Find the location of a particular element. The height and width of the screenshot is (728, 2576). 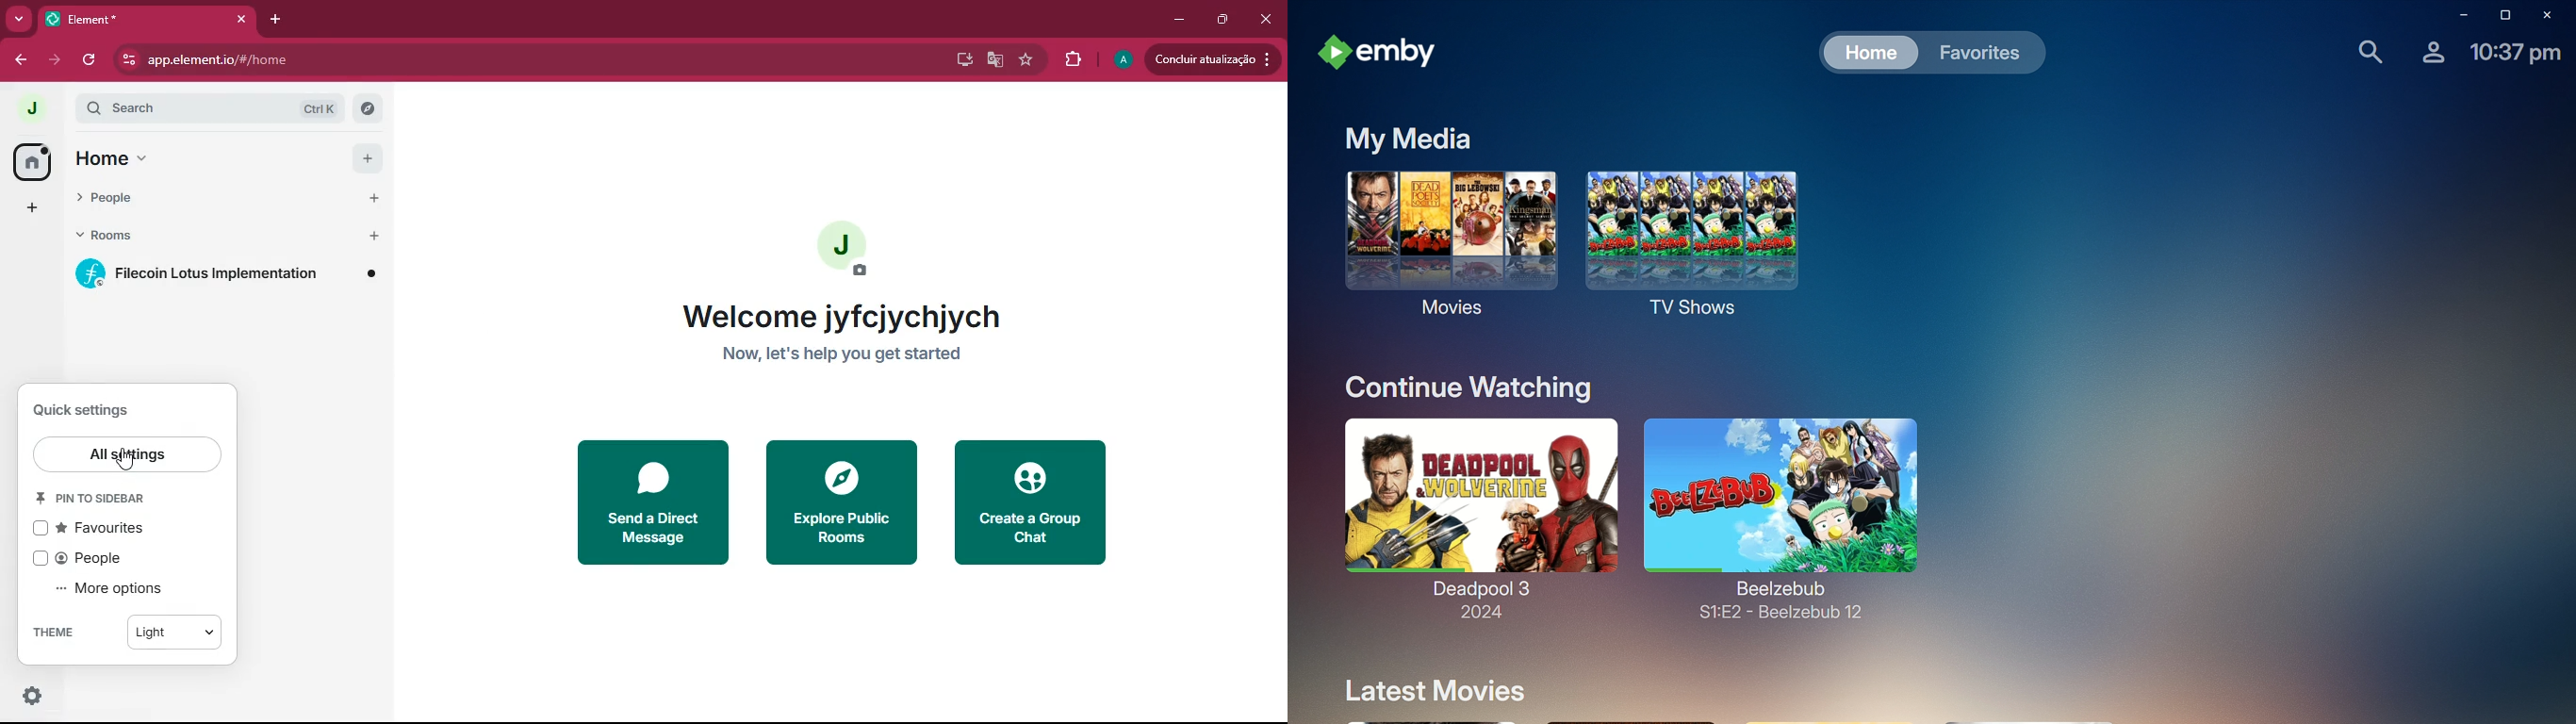

Now let's help you get started is located at coordinates (845, 353).